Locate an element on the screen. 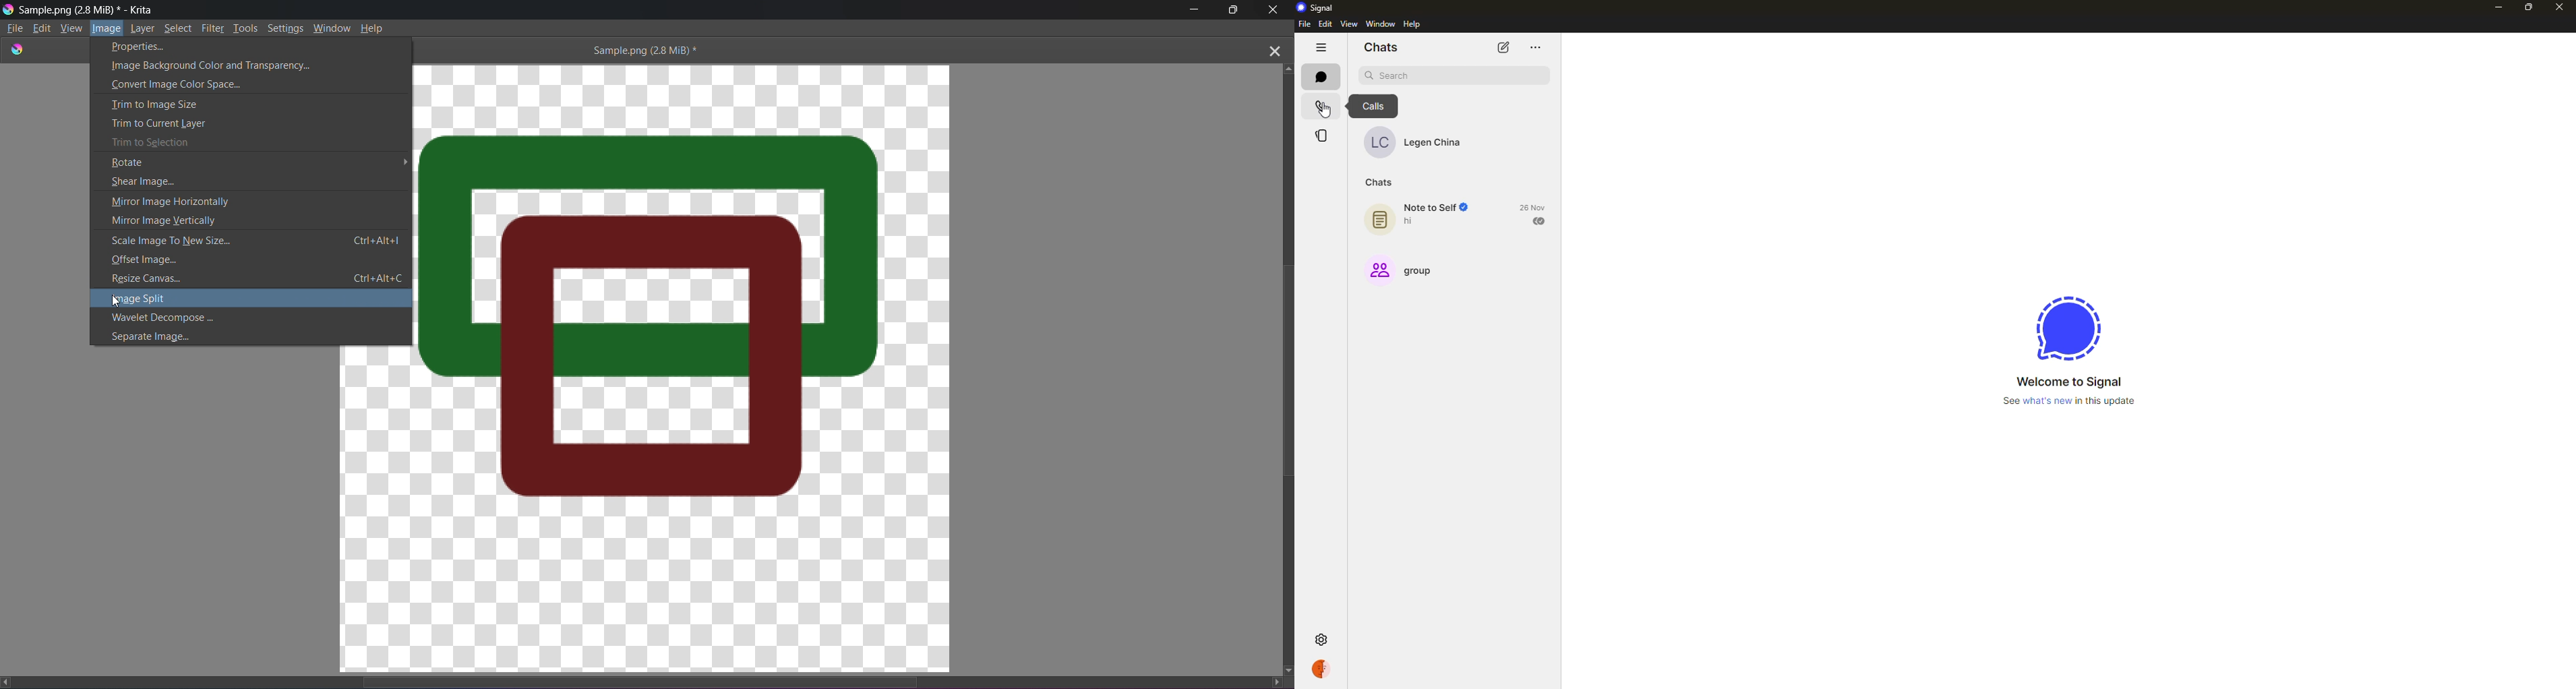  chats is located at coordinates (1381, 47).